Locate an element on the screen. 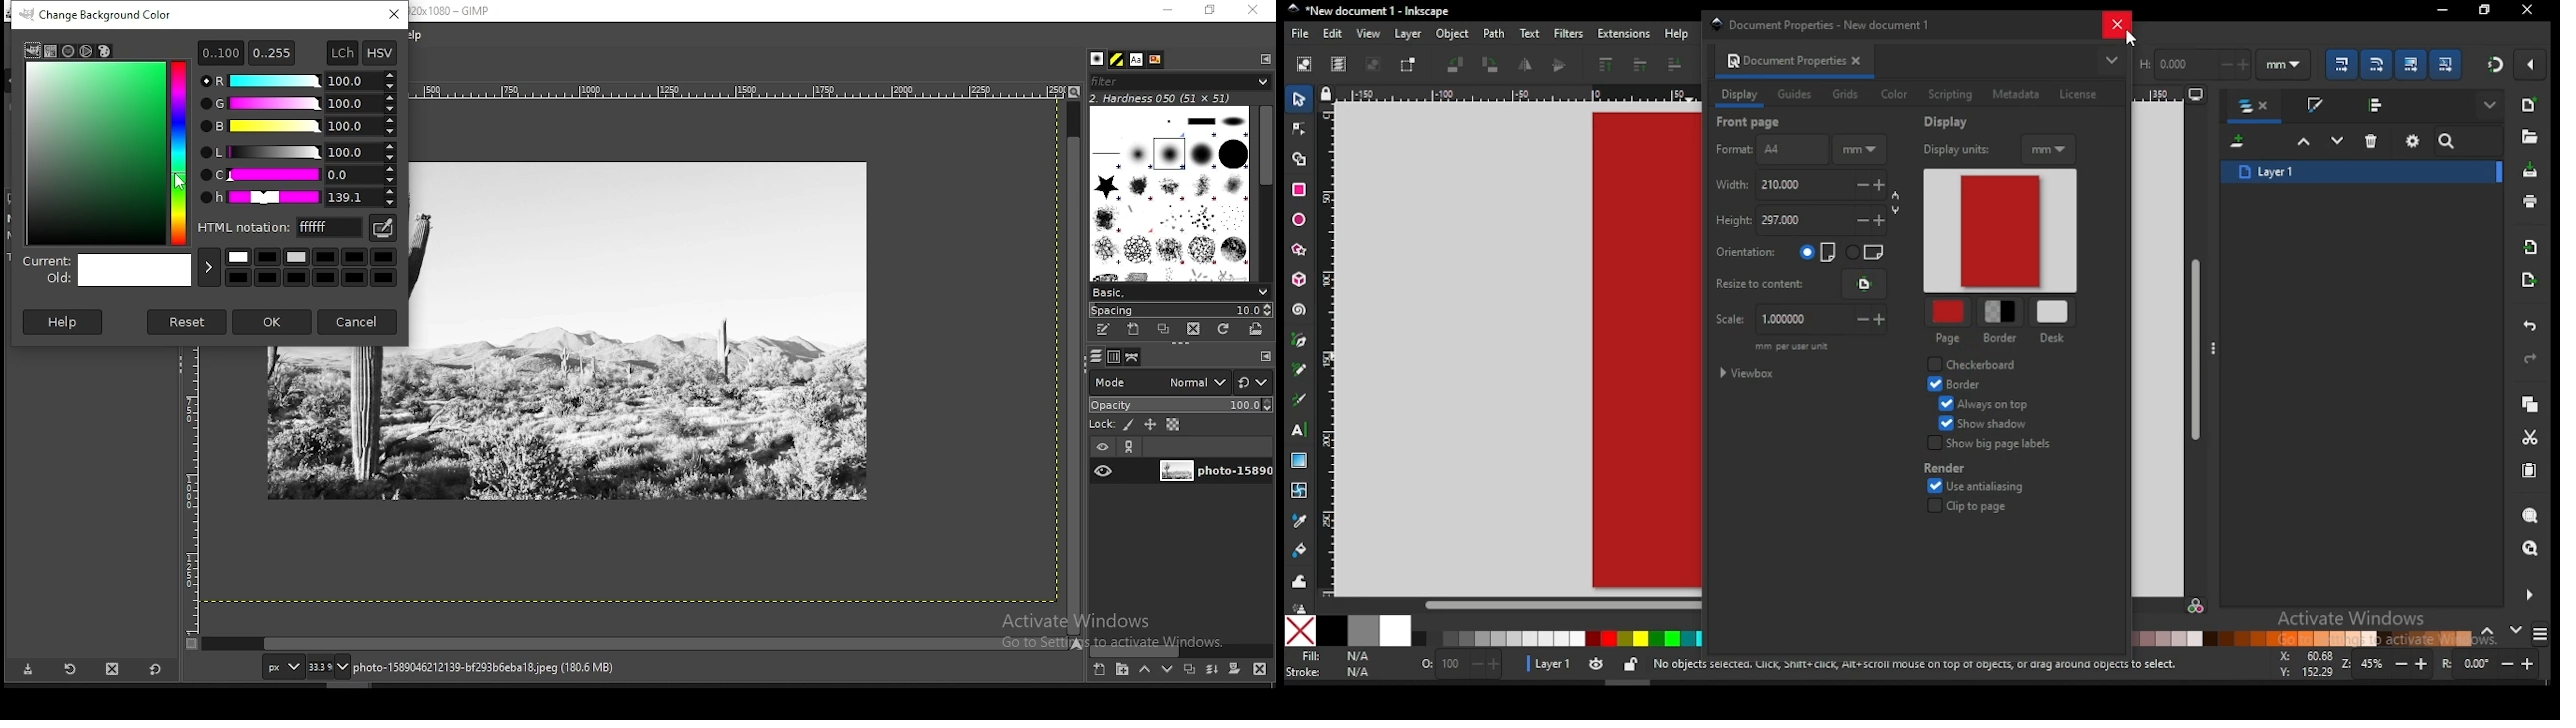 This screenshot has width=2576, height=728. undo is located at coordinates (2530, 327).